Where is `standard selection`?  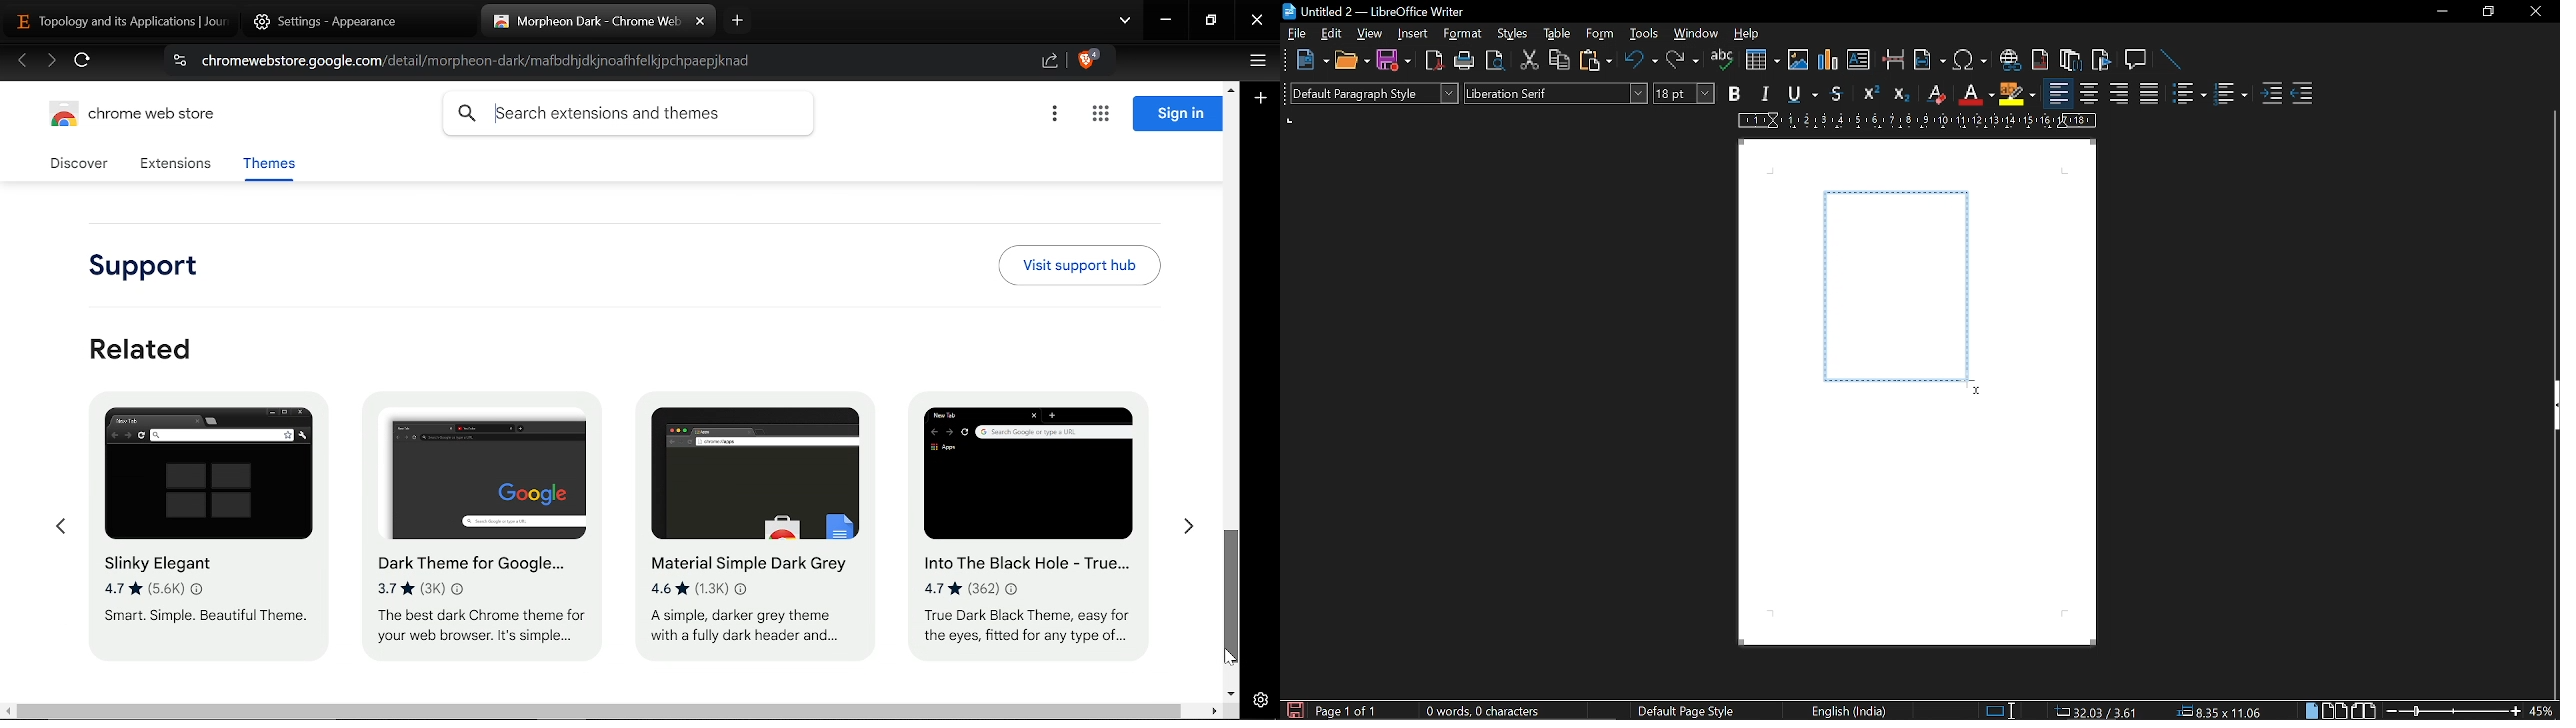
standard selection is located at coordinates (2002, 710).